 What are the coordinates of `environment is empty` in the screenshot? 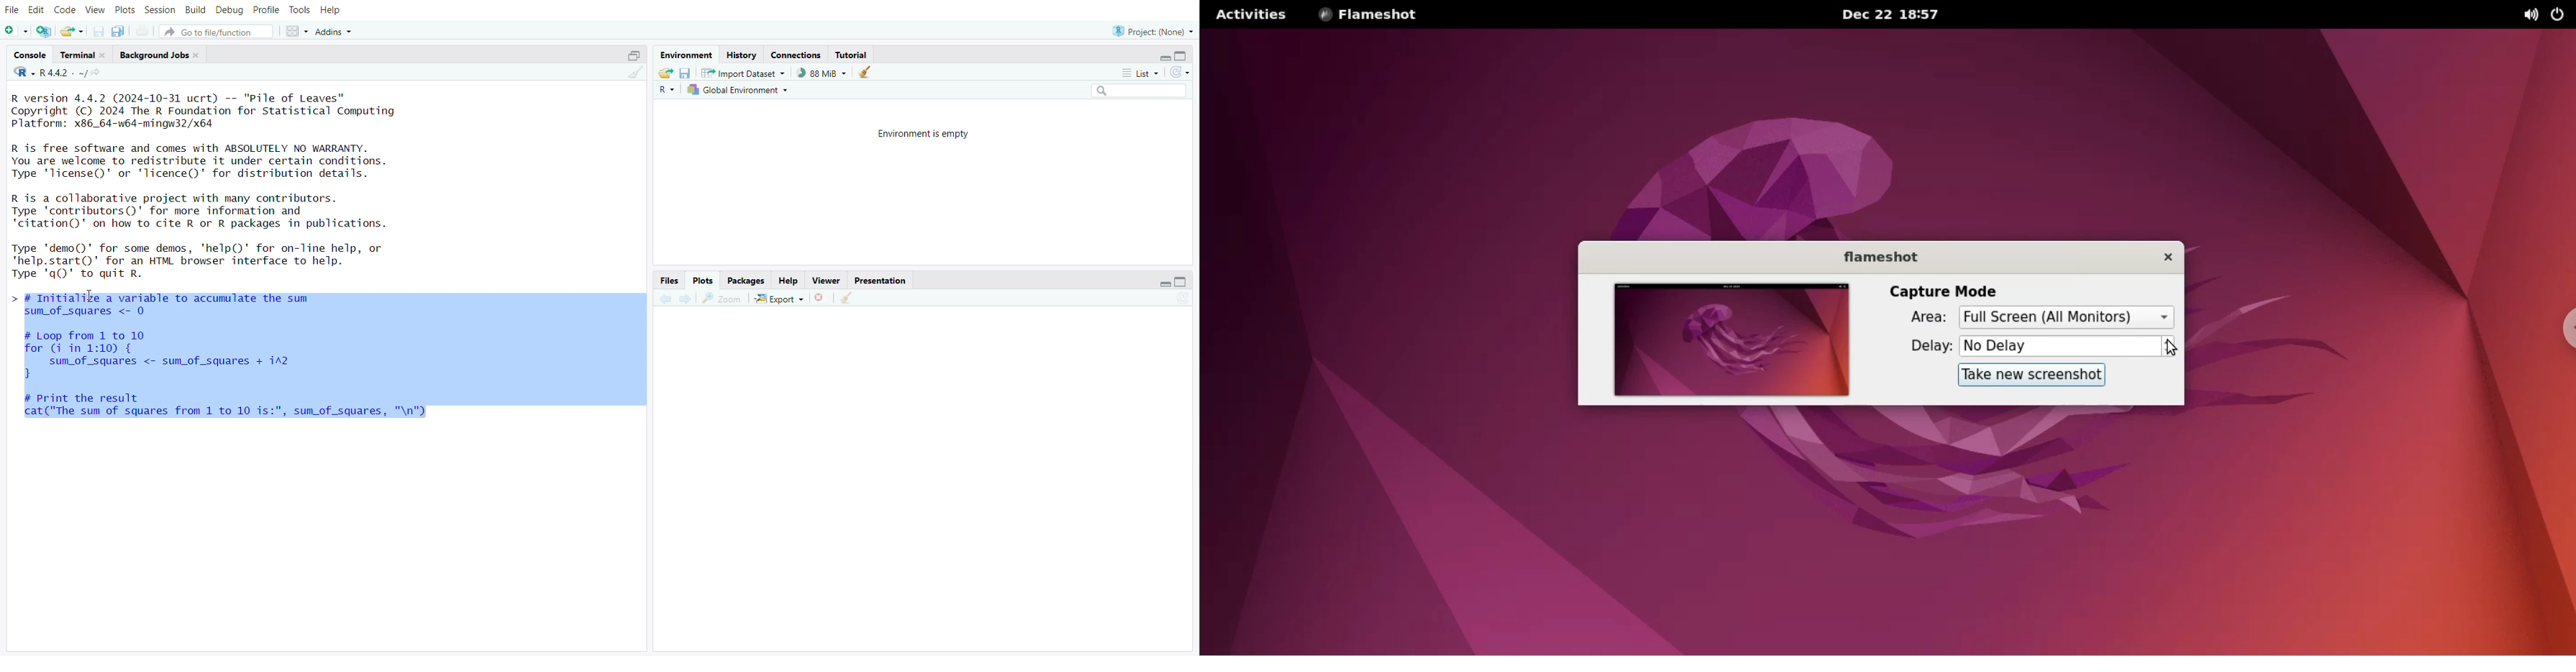 It's located at (917, 135).